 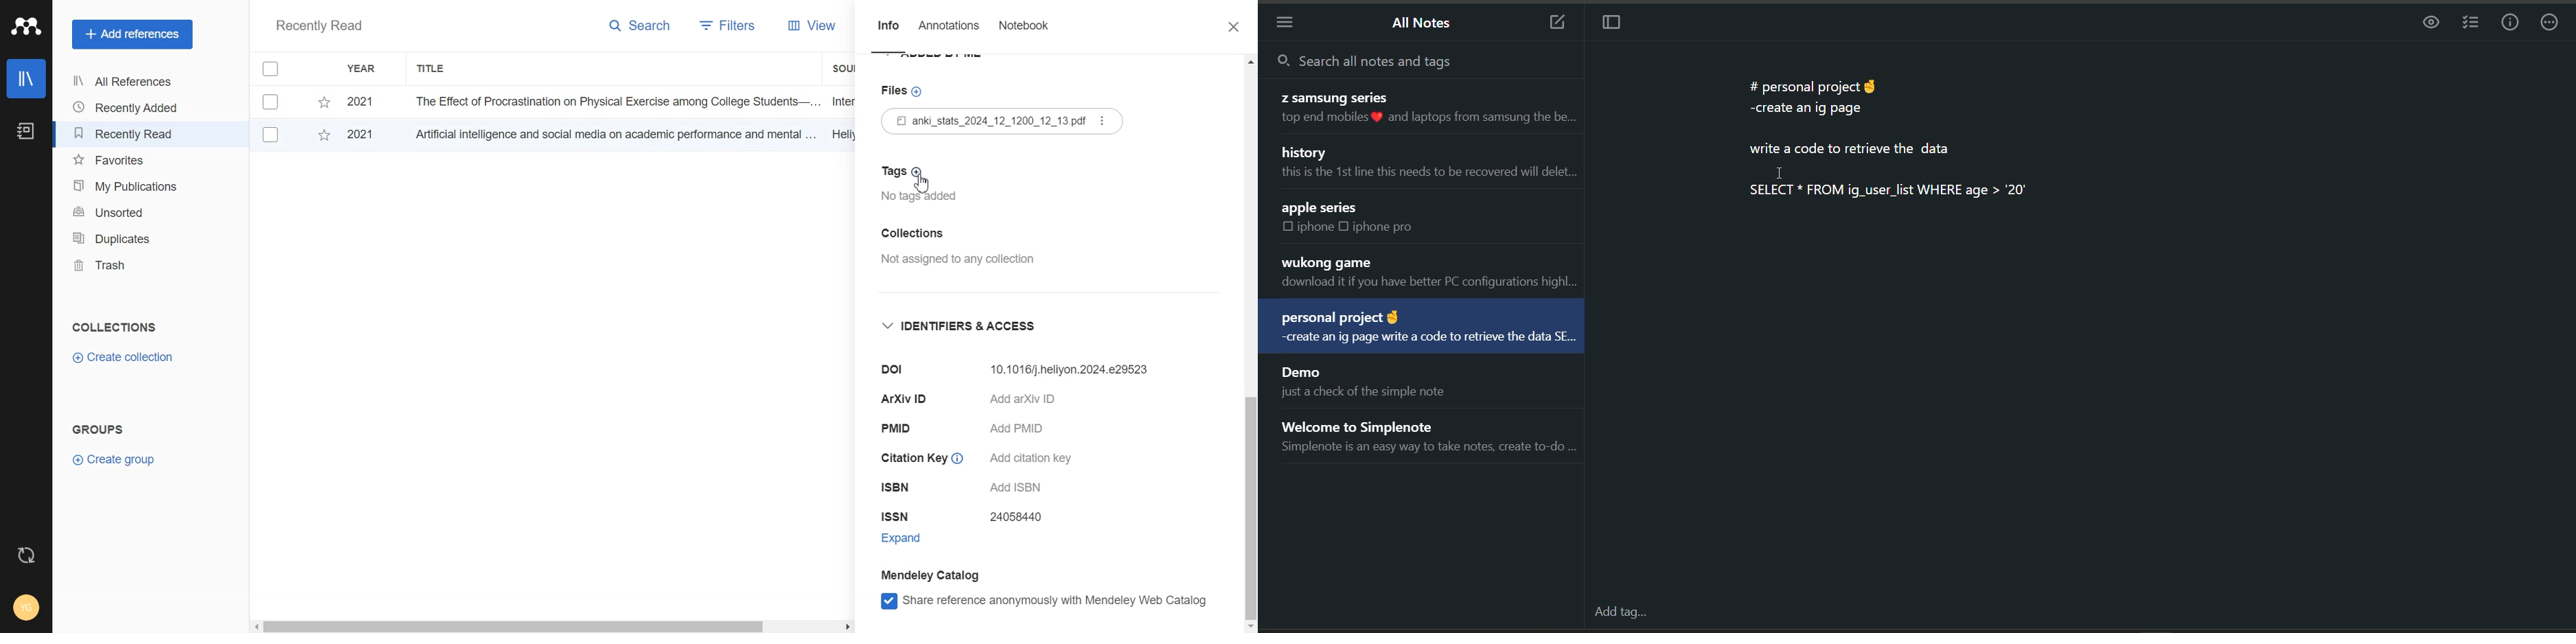 I want to click on menu, so click(x=1289, y=22).